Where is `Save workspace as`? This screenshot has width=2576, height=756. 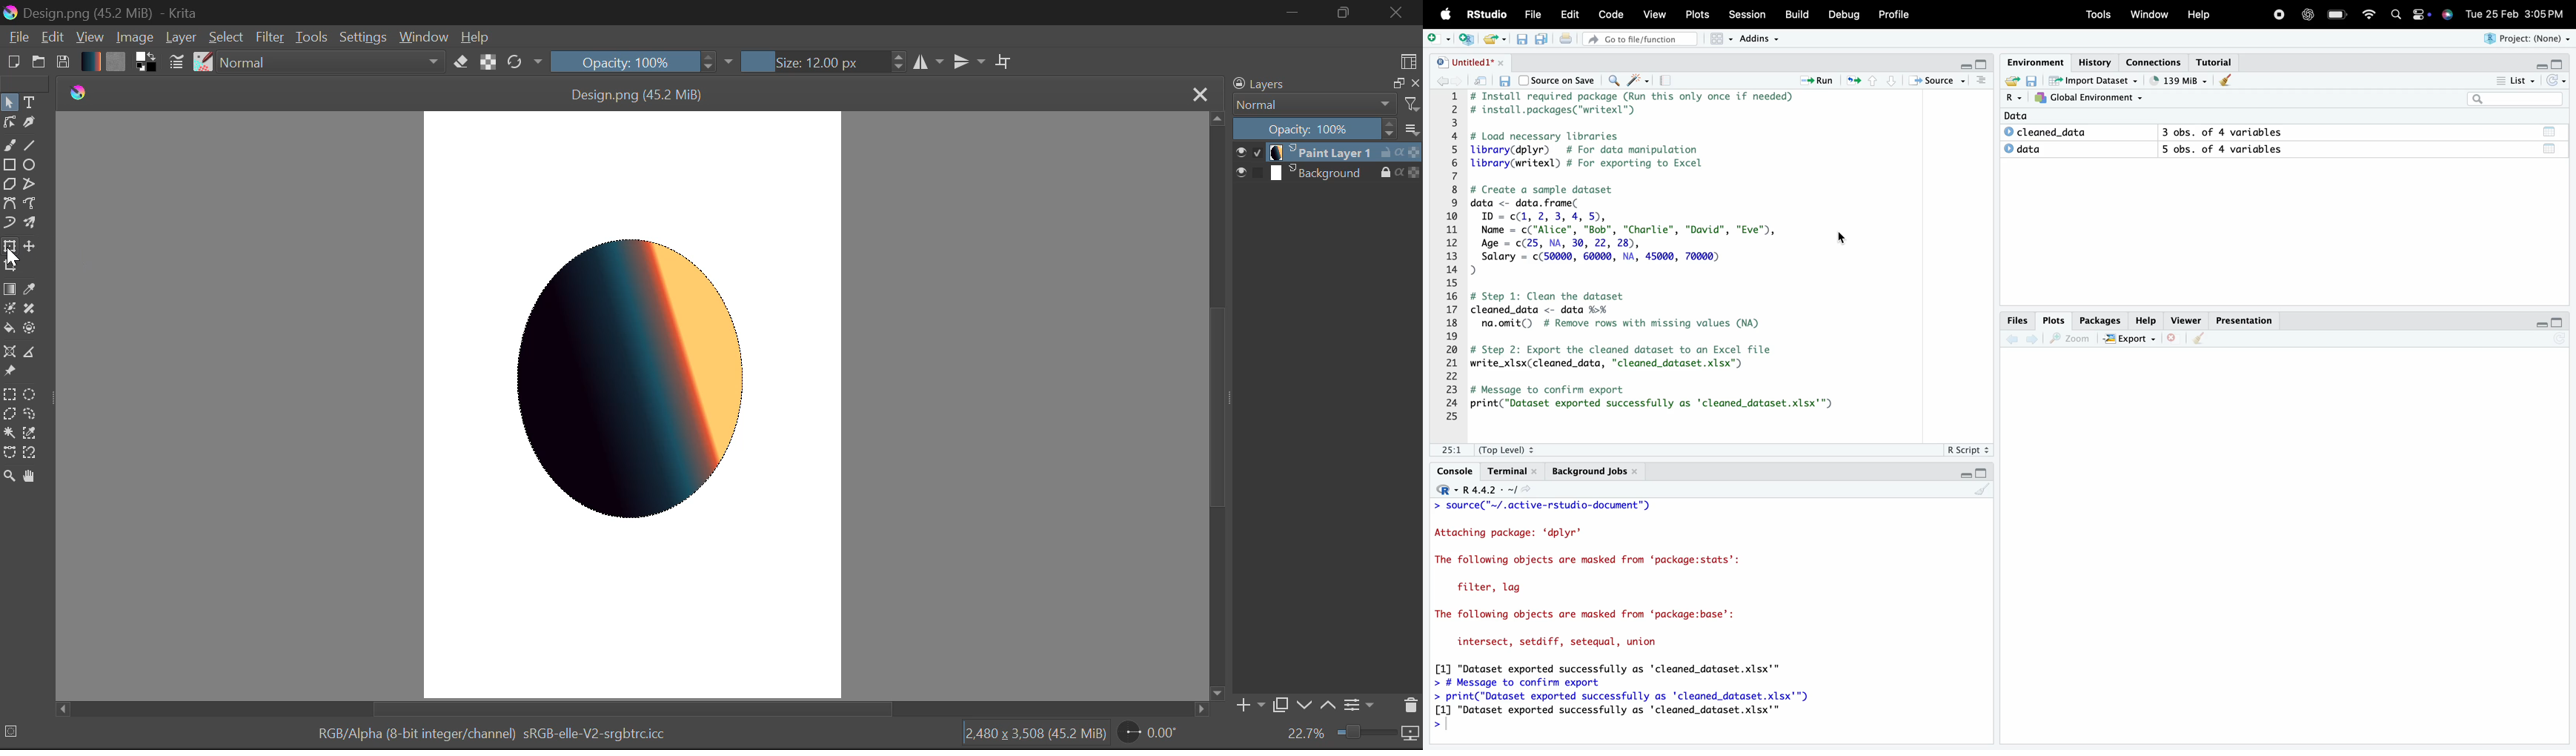 Save workspace as is located at coordinates (2034, 81).